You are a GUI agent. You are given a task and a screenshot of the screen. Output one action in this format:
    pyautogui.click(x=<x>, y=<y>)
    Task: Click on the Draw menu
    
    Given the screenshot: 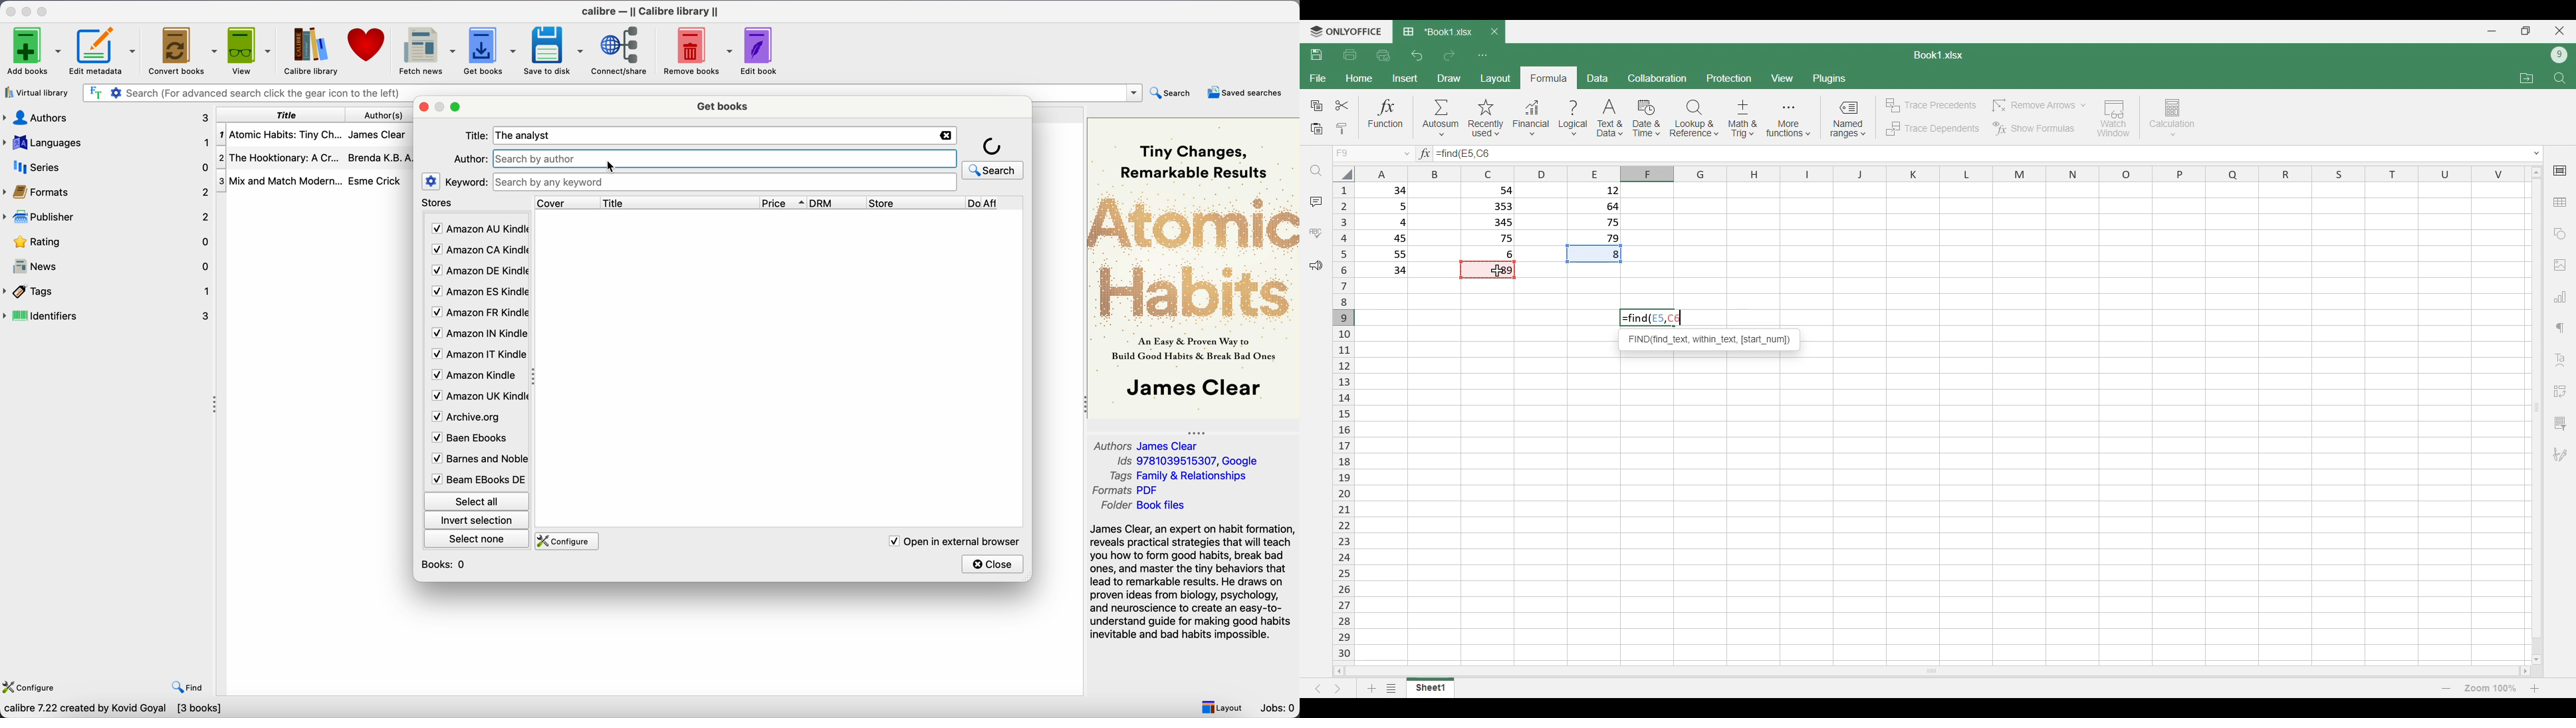 What is the action you would take?
    pyautogui.click(x=1449, y=78)
    